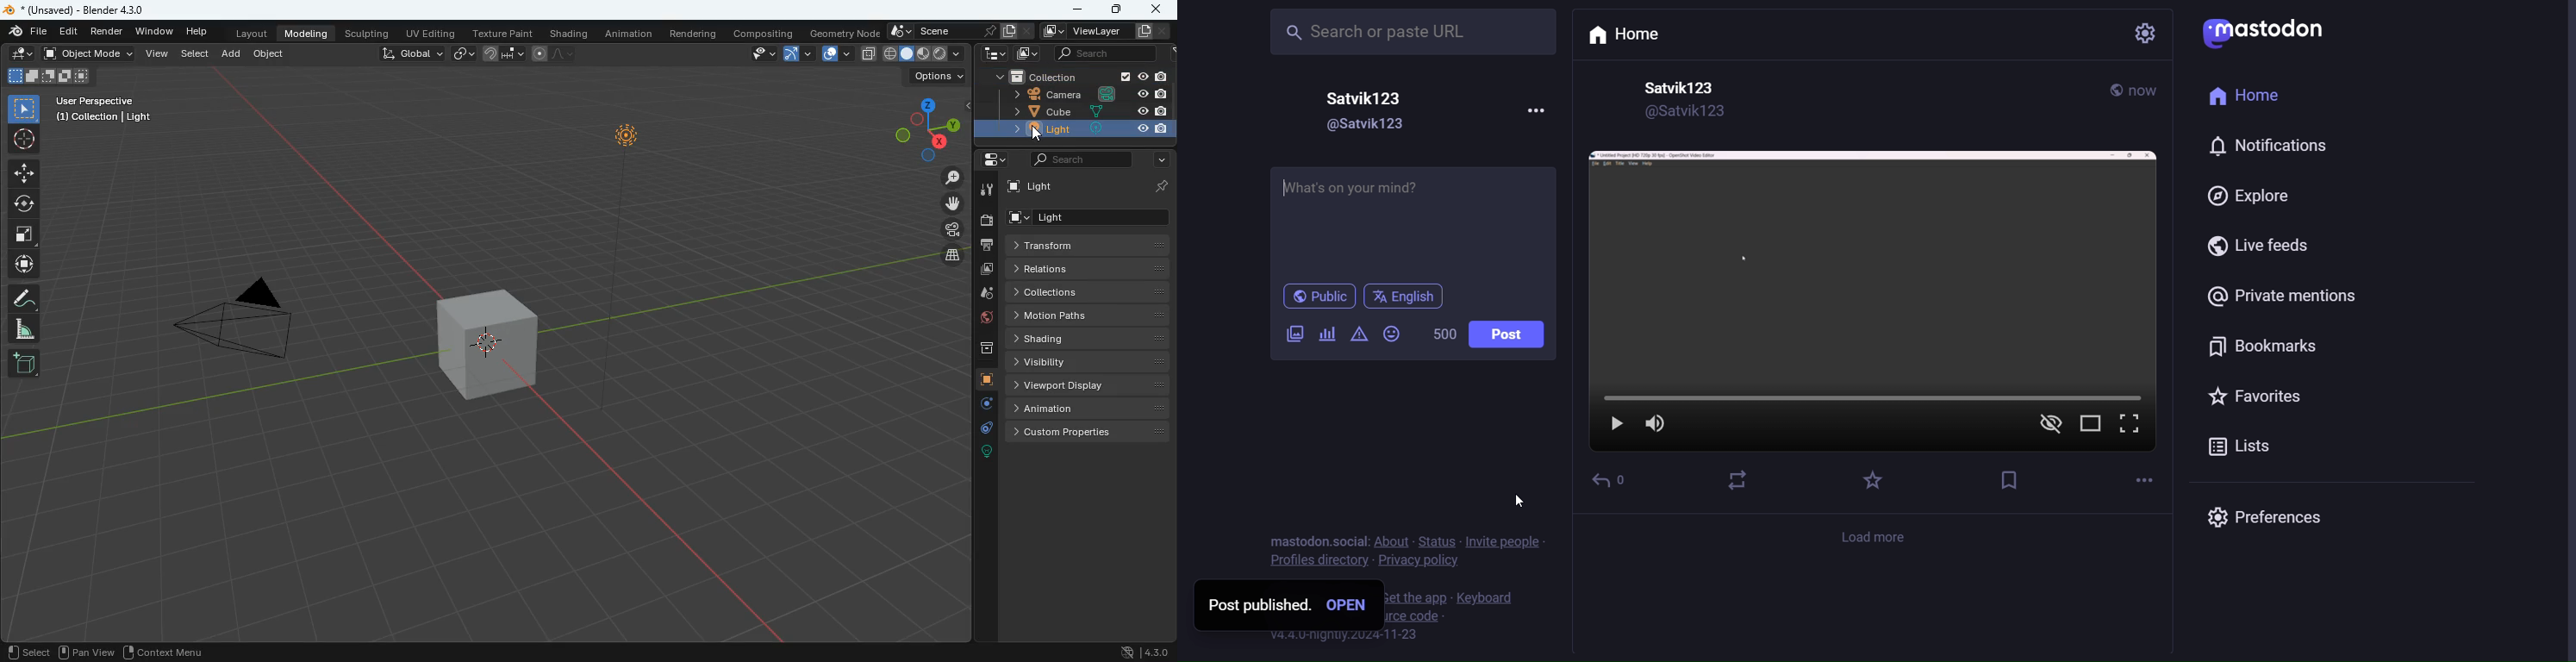 This screenshot has height=672, width=2576. Describe the element at coordinates (556, 53) in the screenshot. I see `line` at that location.